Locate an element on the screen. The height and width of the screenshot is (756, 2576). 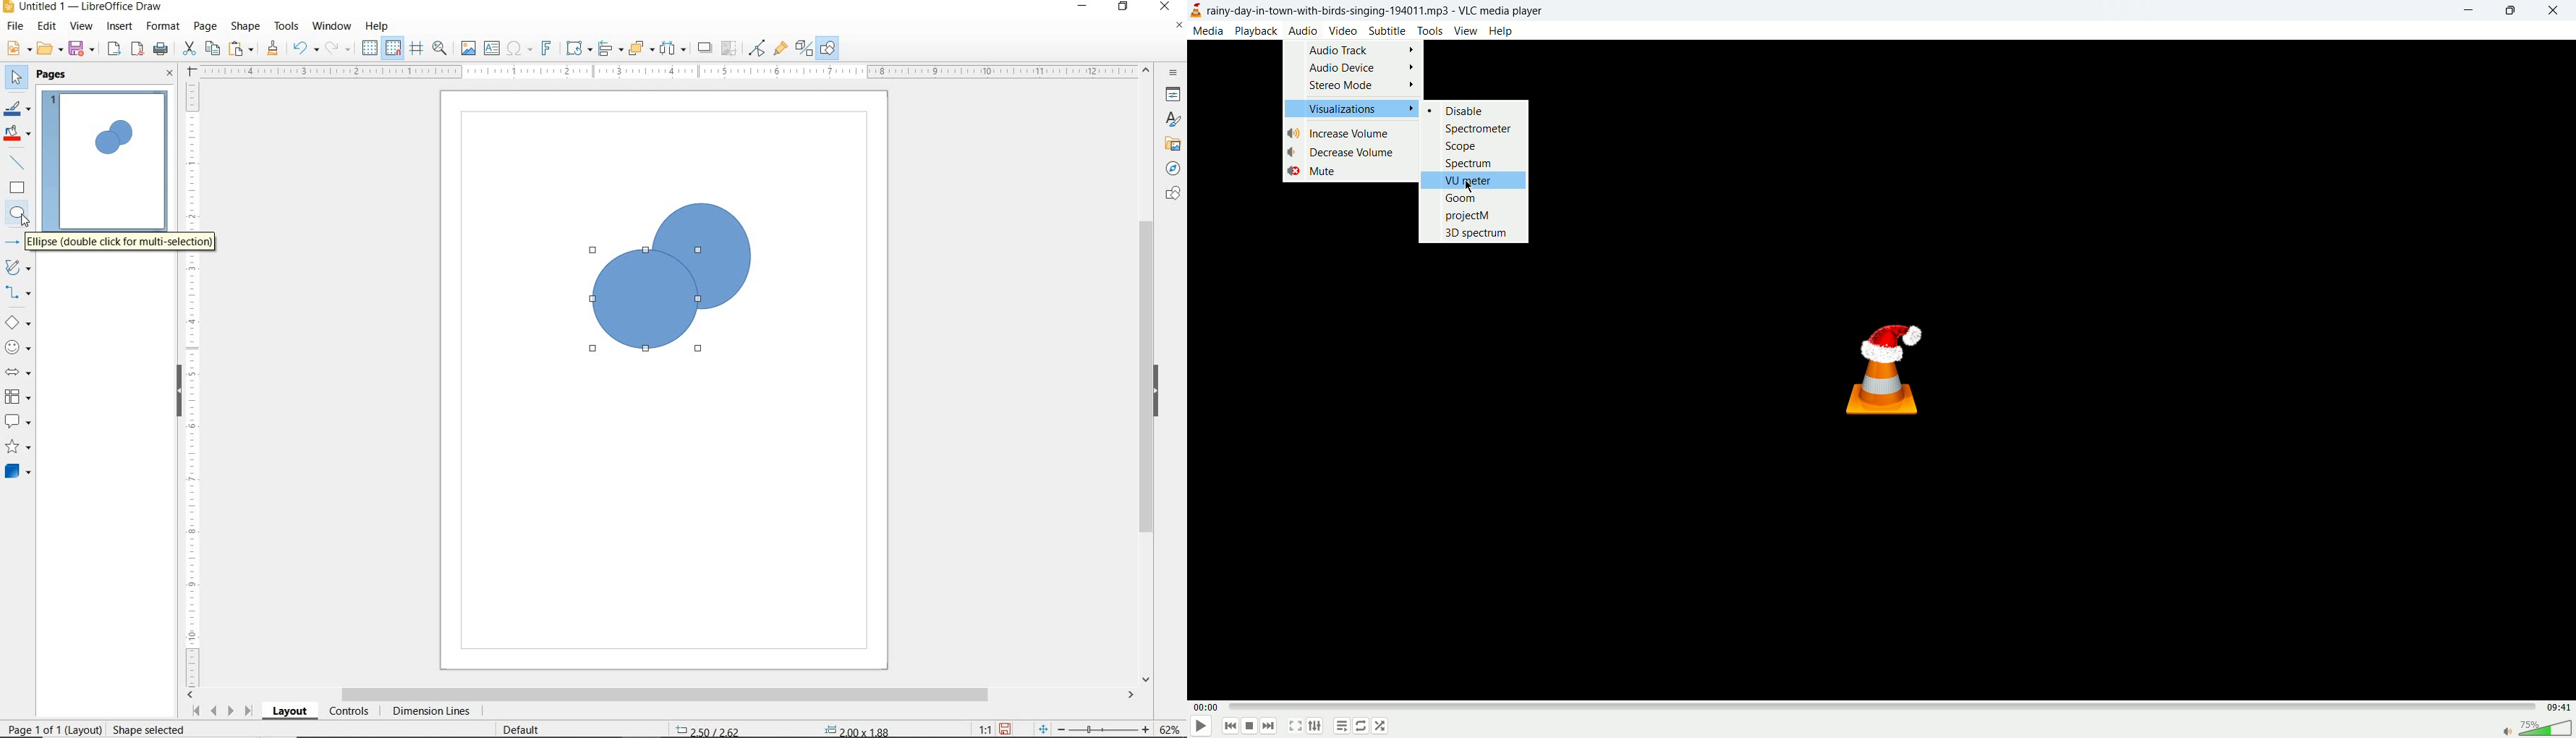
DIMENSION LINES is located at coordinates (429, 713).